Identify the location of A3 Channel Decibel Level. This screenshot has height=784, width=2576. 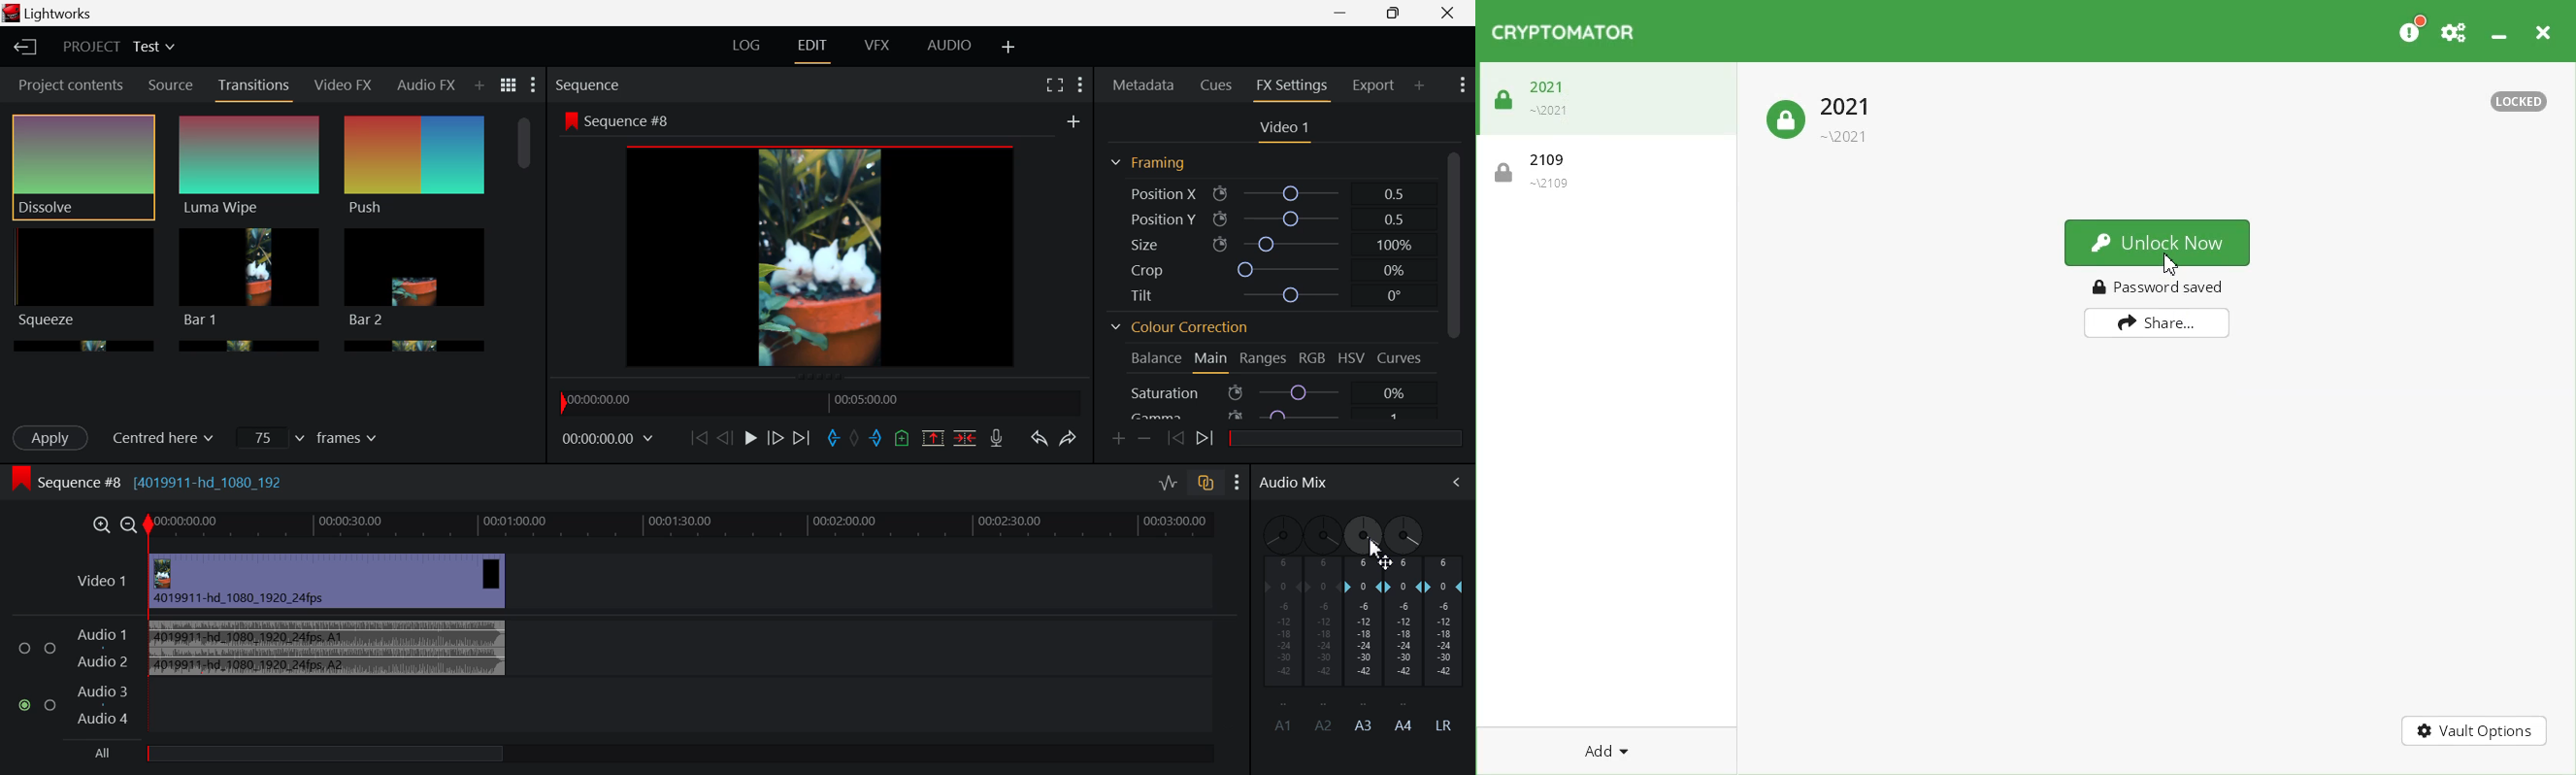
(1364, 647).